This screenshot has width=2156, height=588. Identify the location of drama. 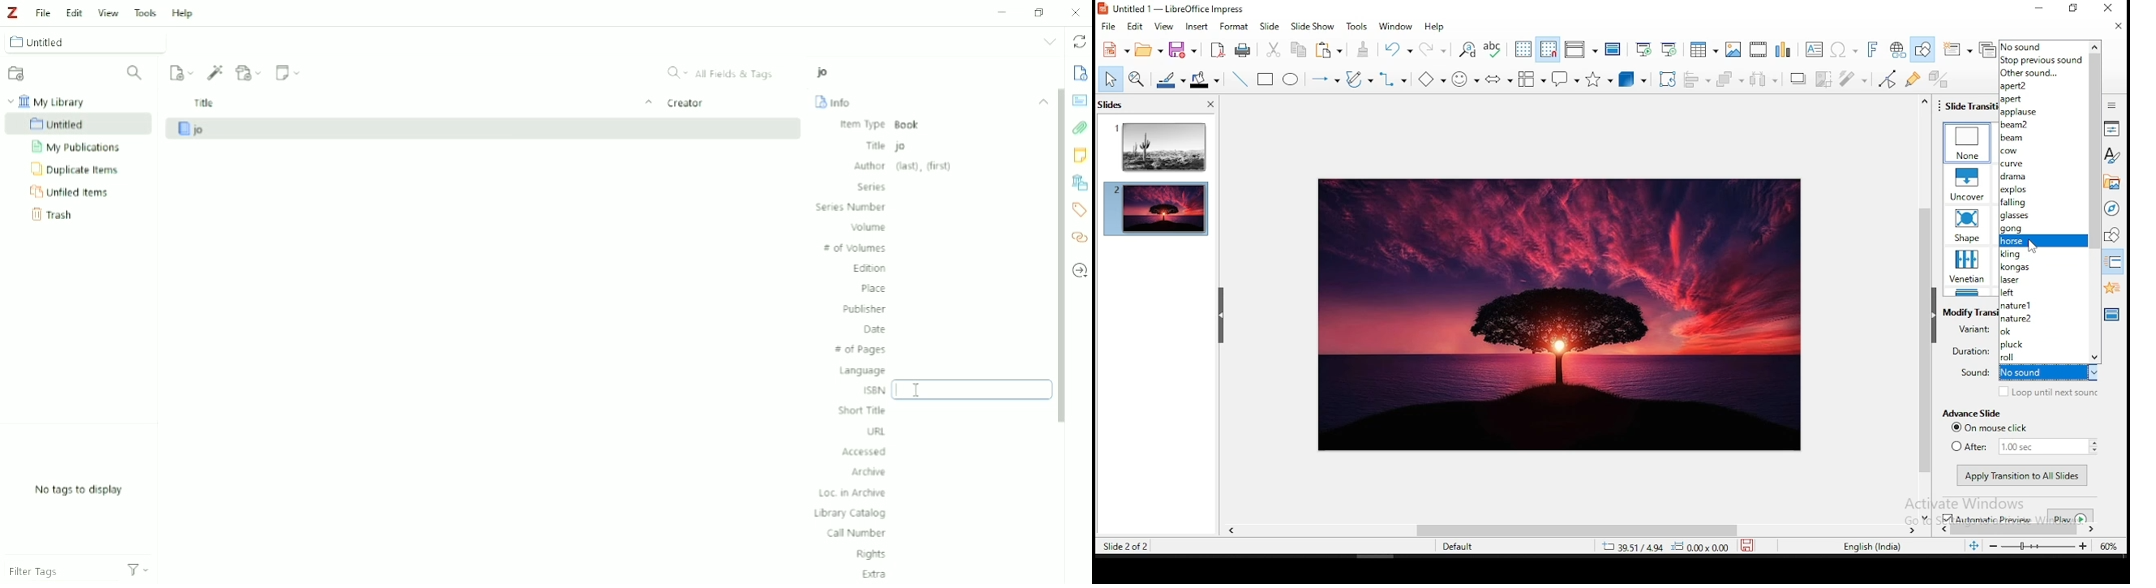
(2043, 178).